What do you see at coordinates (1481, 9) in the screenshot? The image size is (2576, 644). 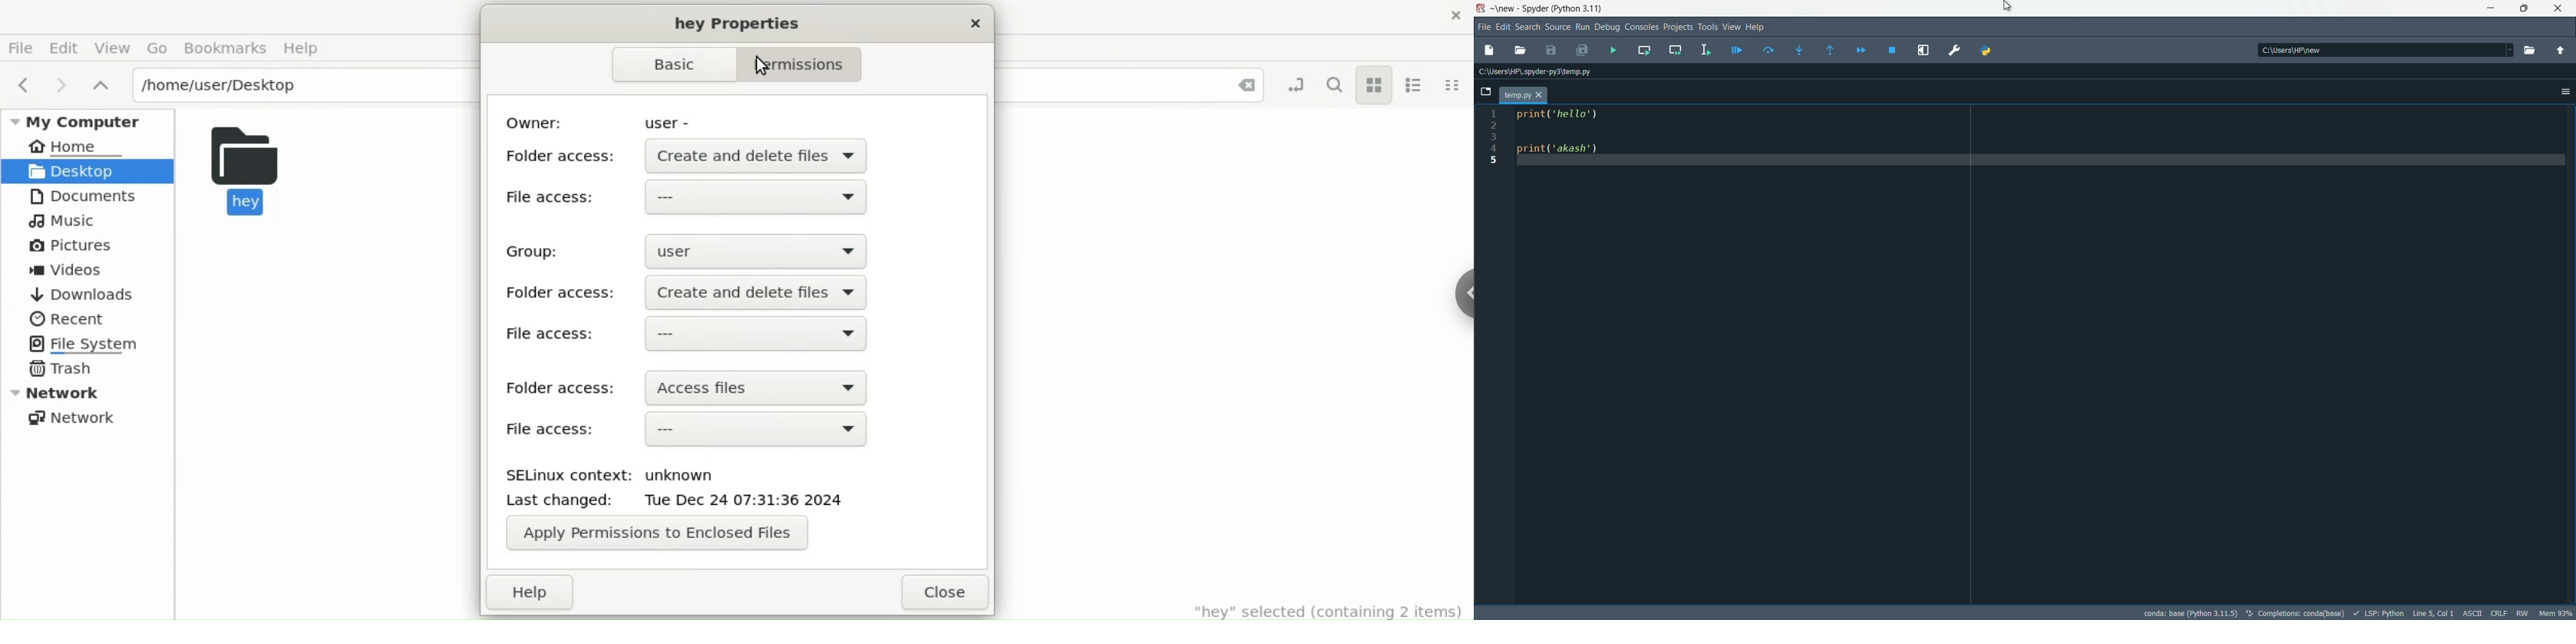 I see `app icon` at bounding box center [1481, 9].